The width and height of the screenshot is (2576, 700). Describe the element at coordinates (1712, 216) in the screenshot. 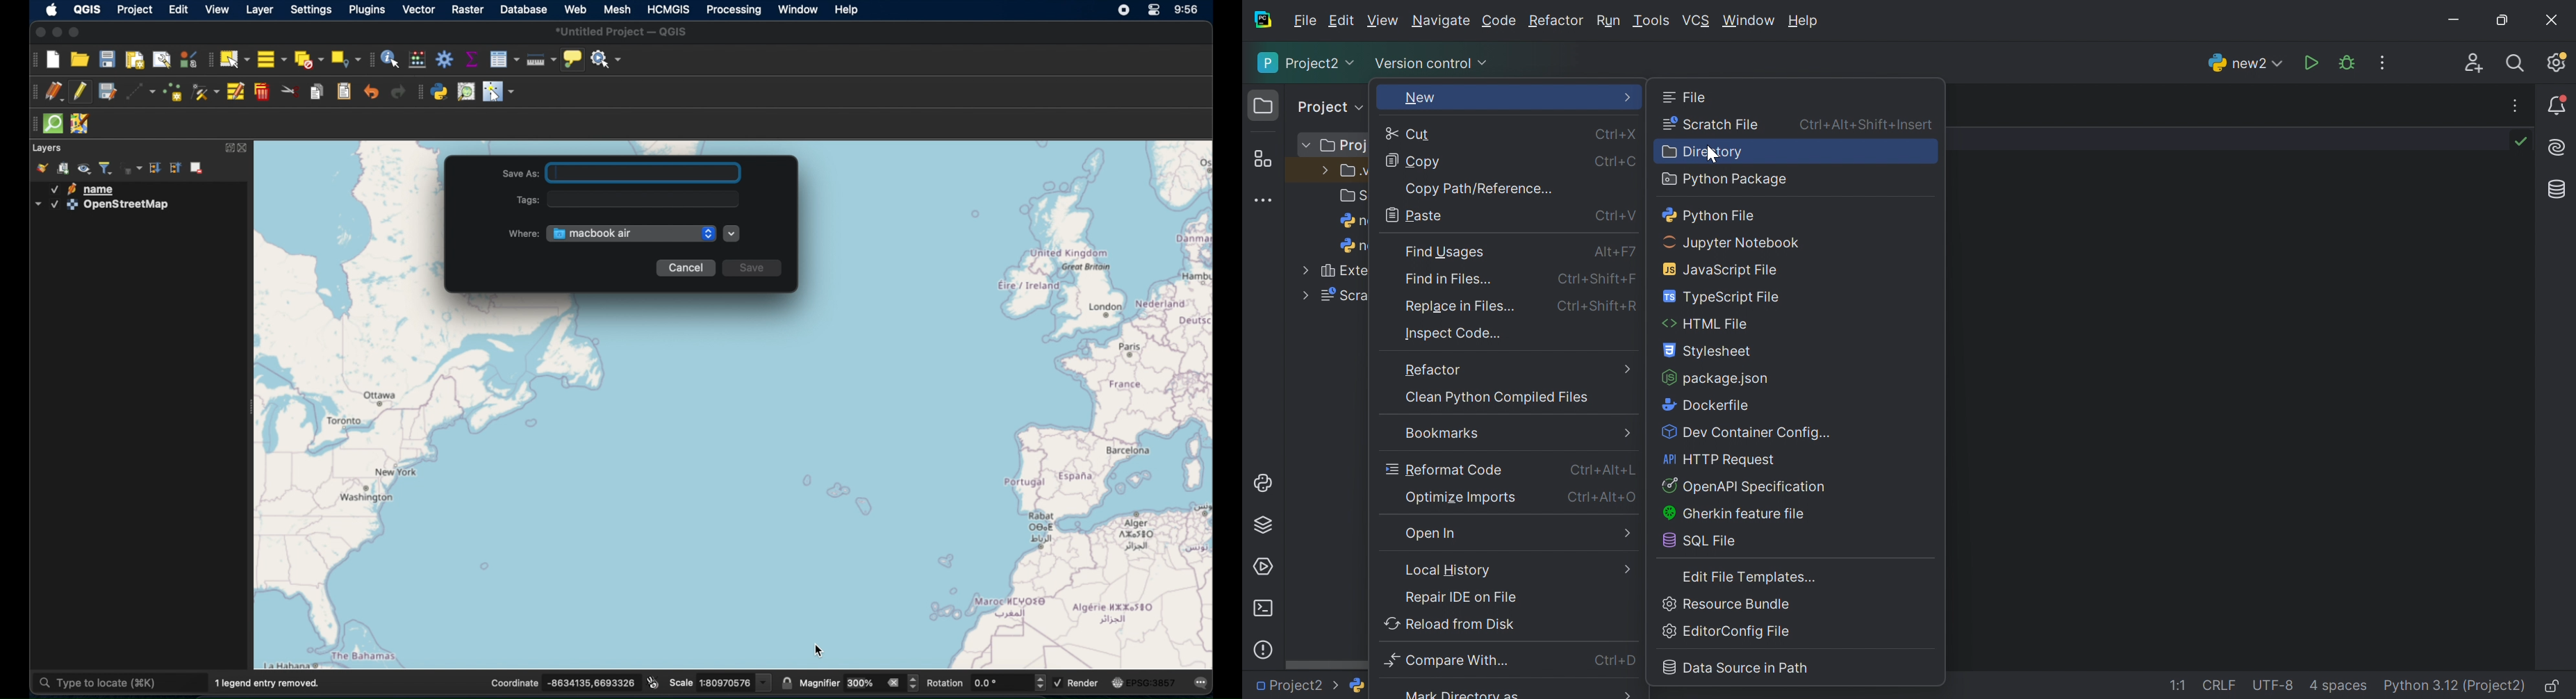

I see `Python file` at that location.